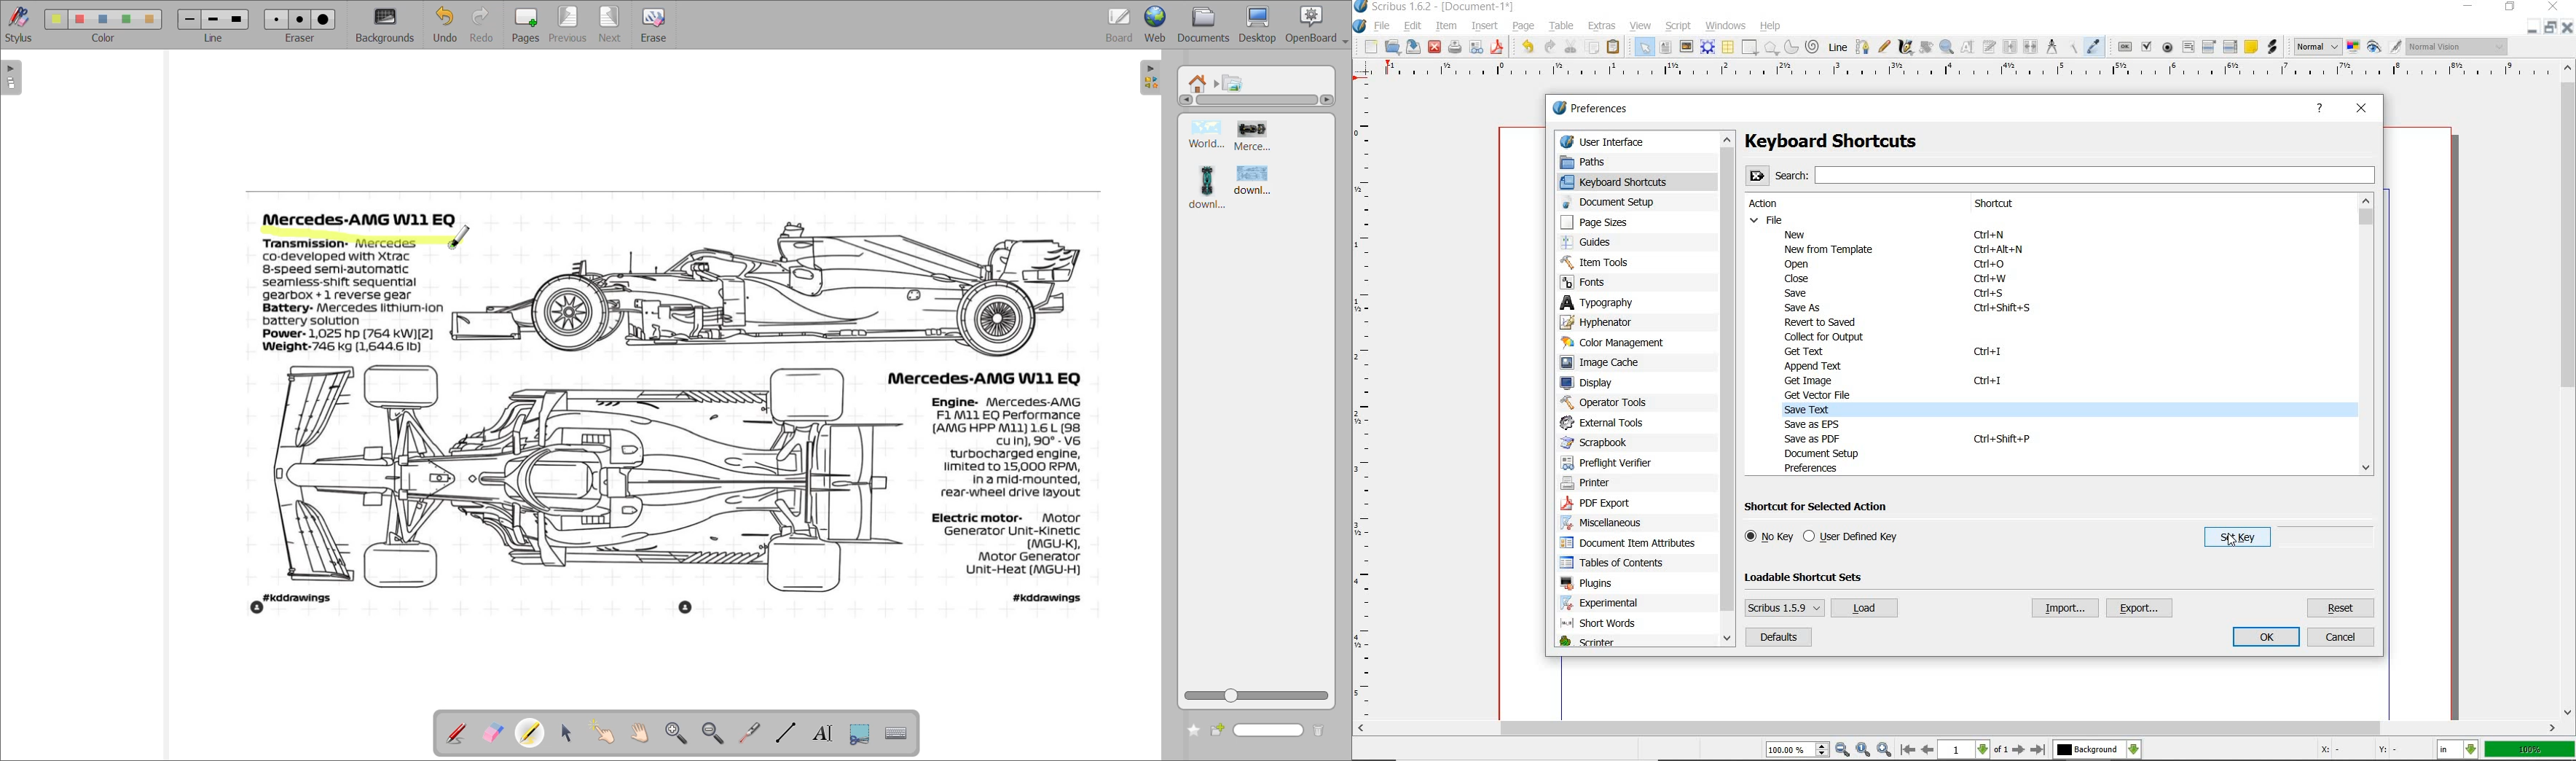 The height and width of the screenshot is (784, 2576). Describe the element at coordinates (1254, 697) in the screenshot. I see `zoom slider` at that location.